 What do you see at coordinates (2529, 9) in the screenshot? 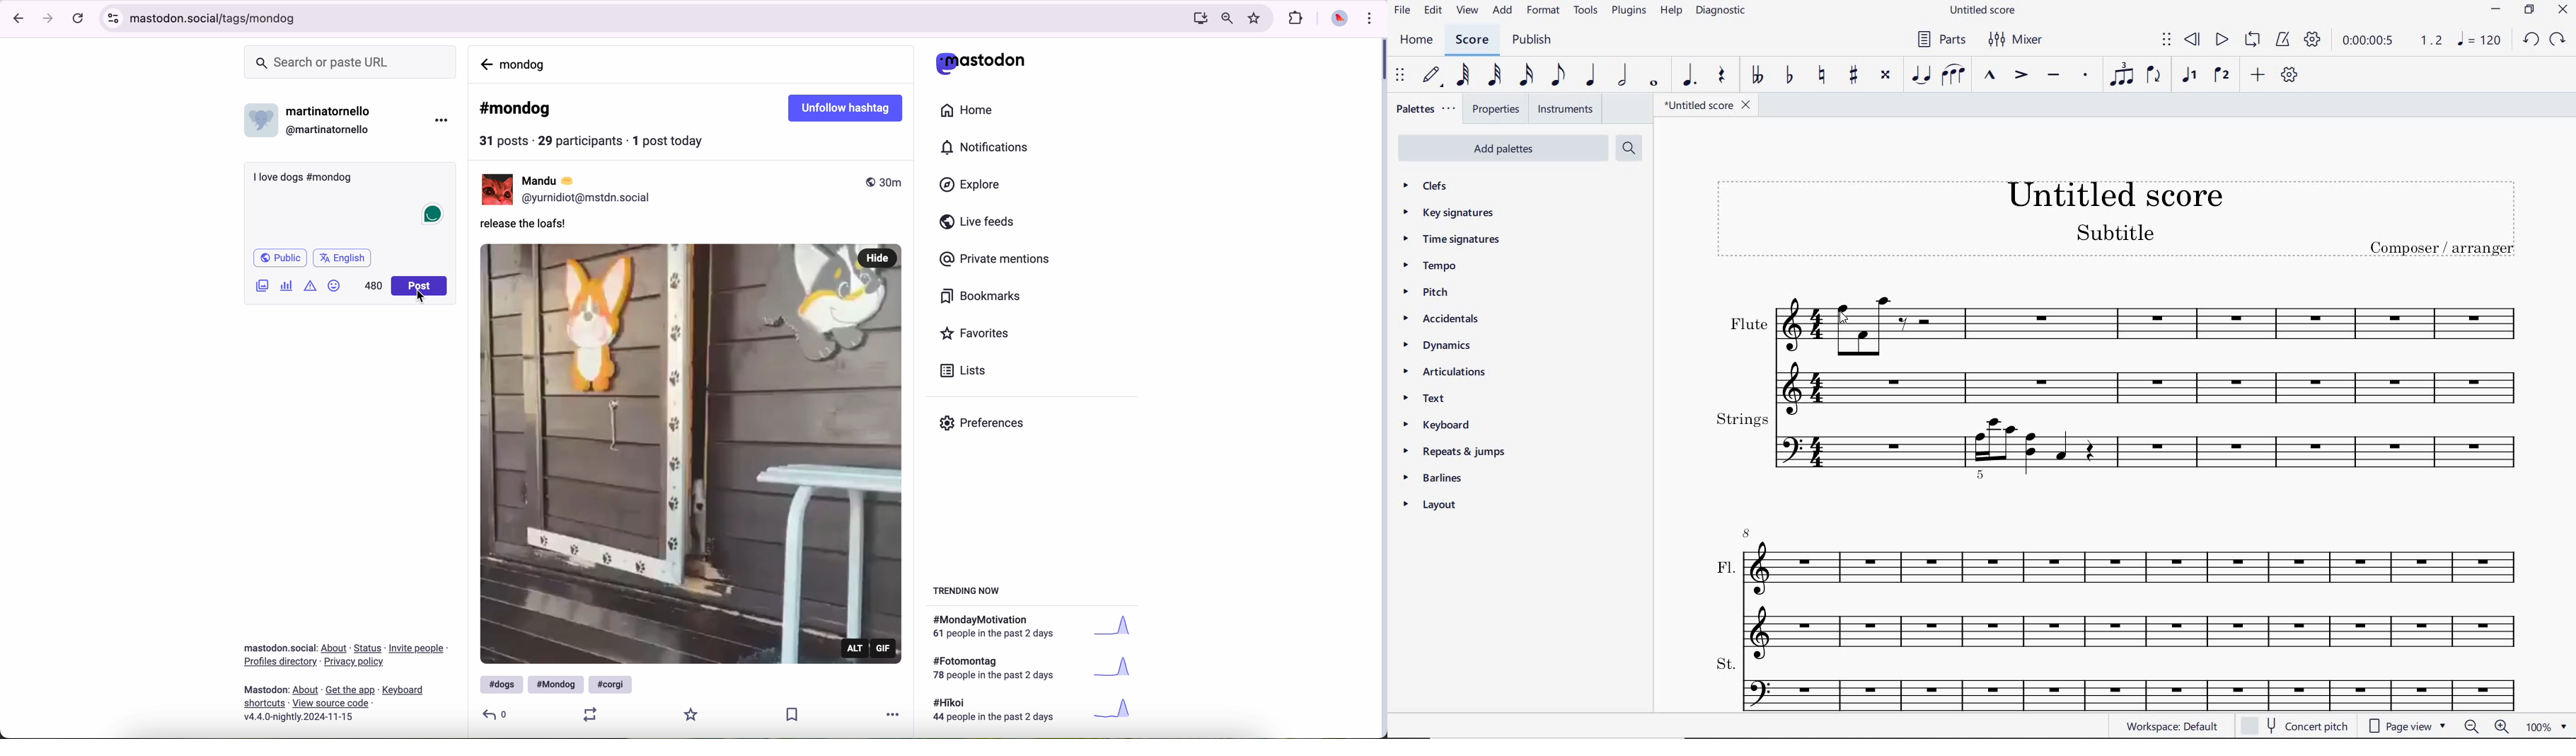
I see `restore down` at bounding box center [2529, 9].